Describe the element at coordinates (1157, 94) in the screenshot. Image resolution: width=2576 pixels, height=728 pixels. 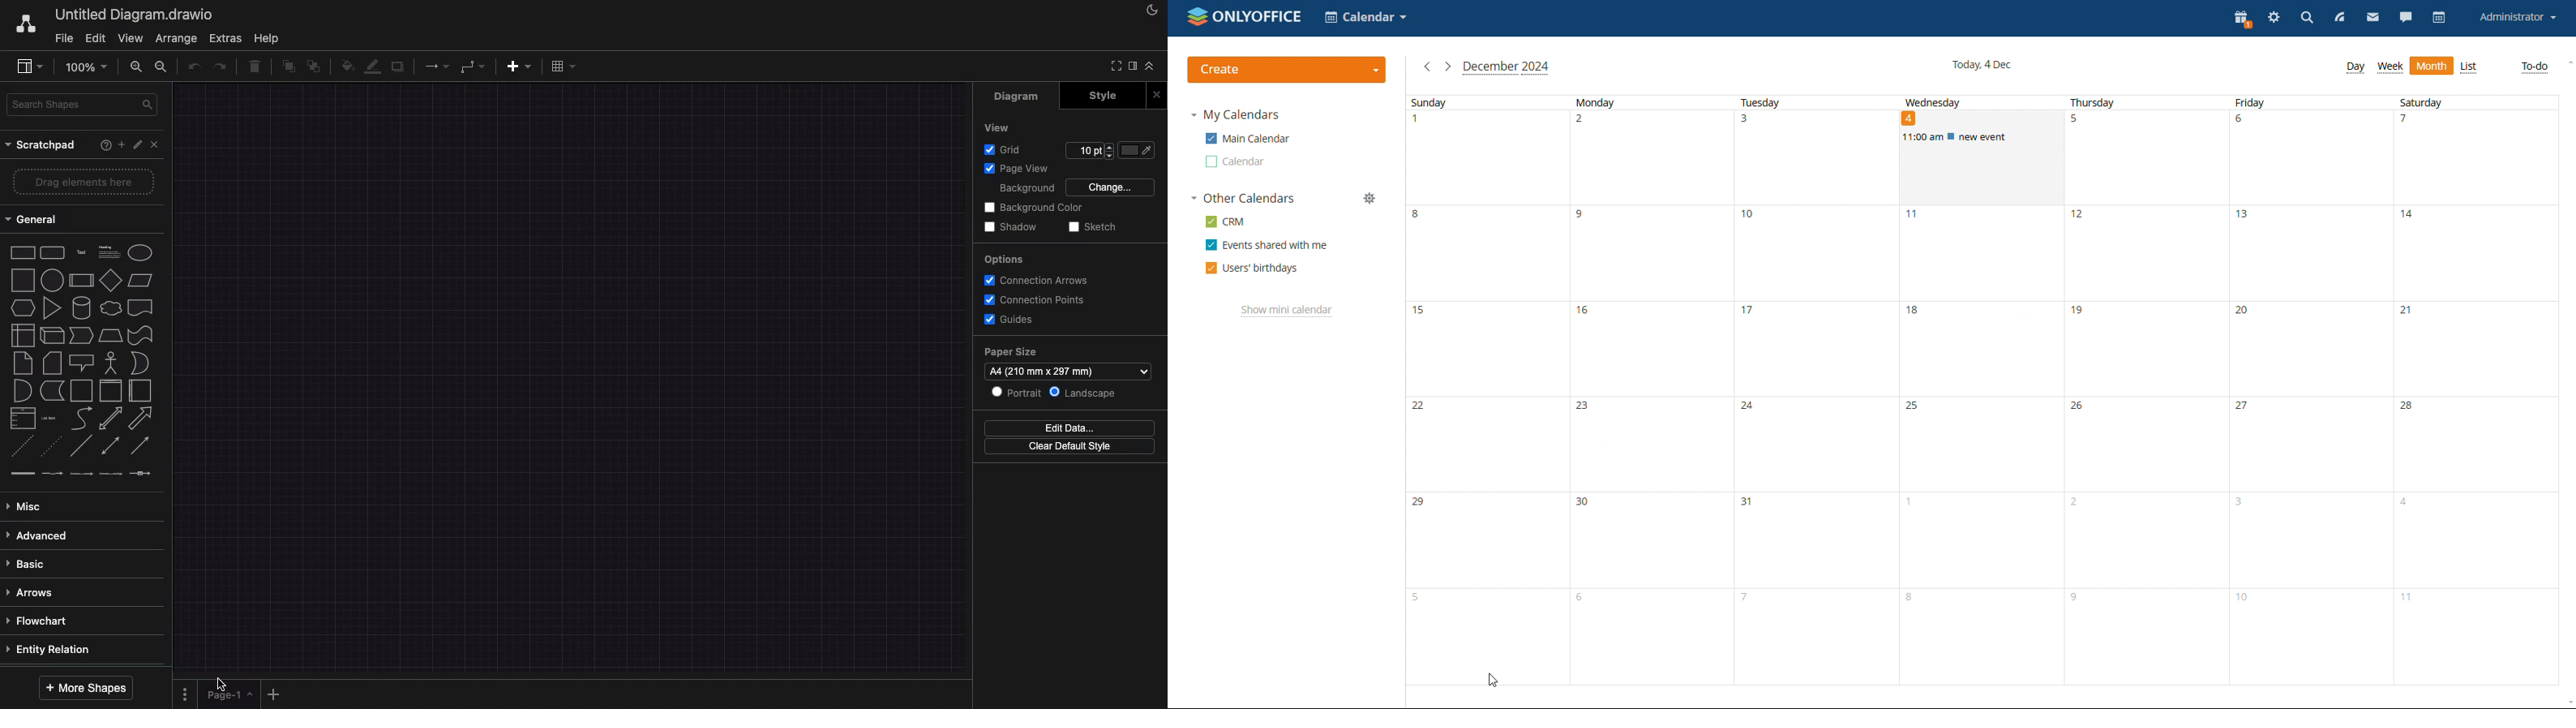
I see `close` at that location.